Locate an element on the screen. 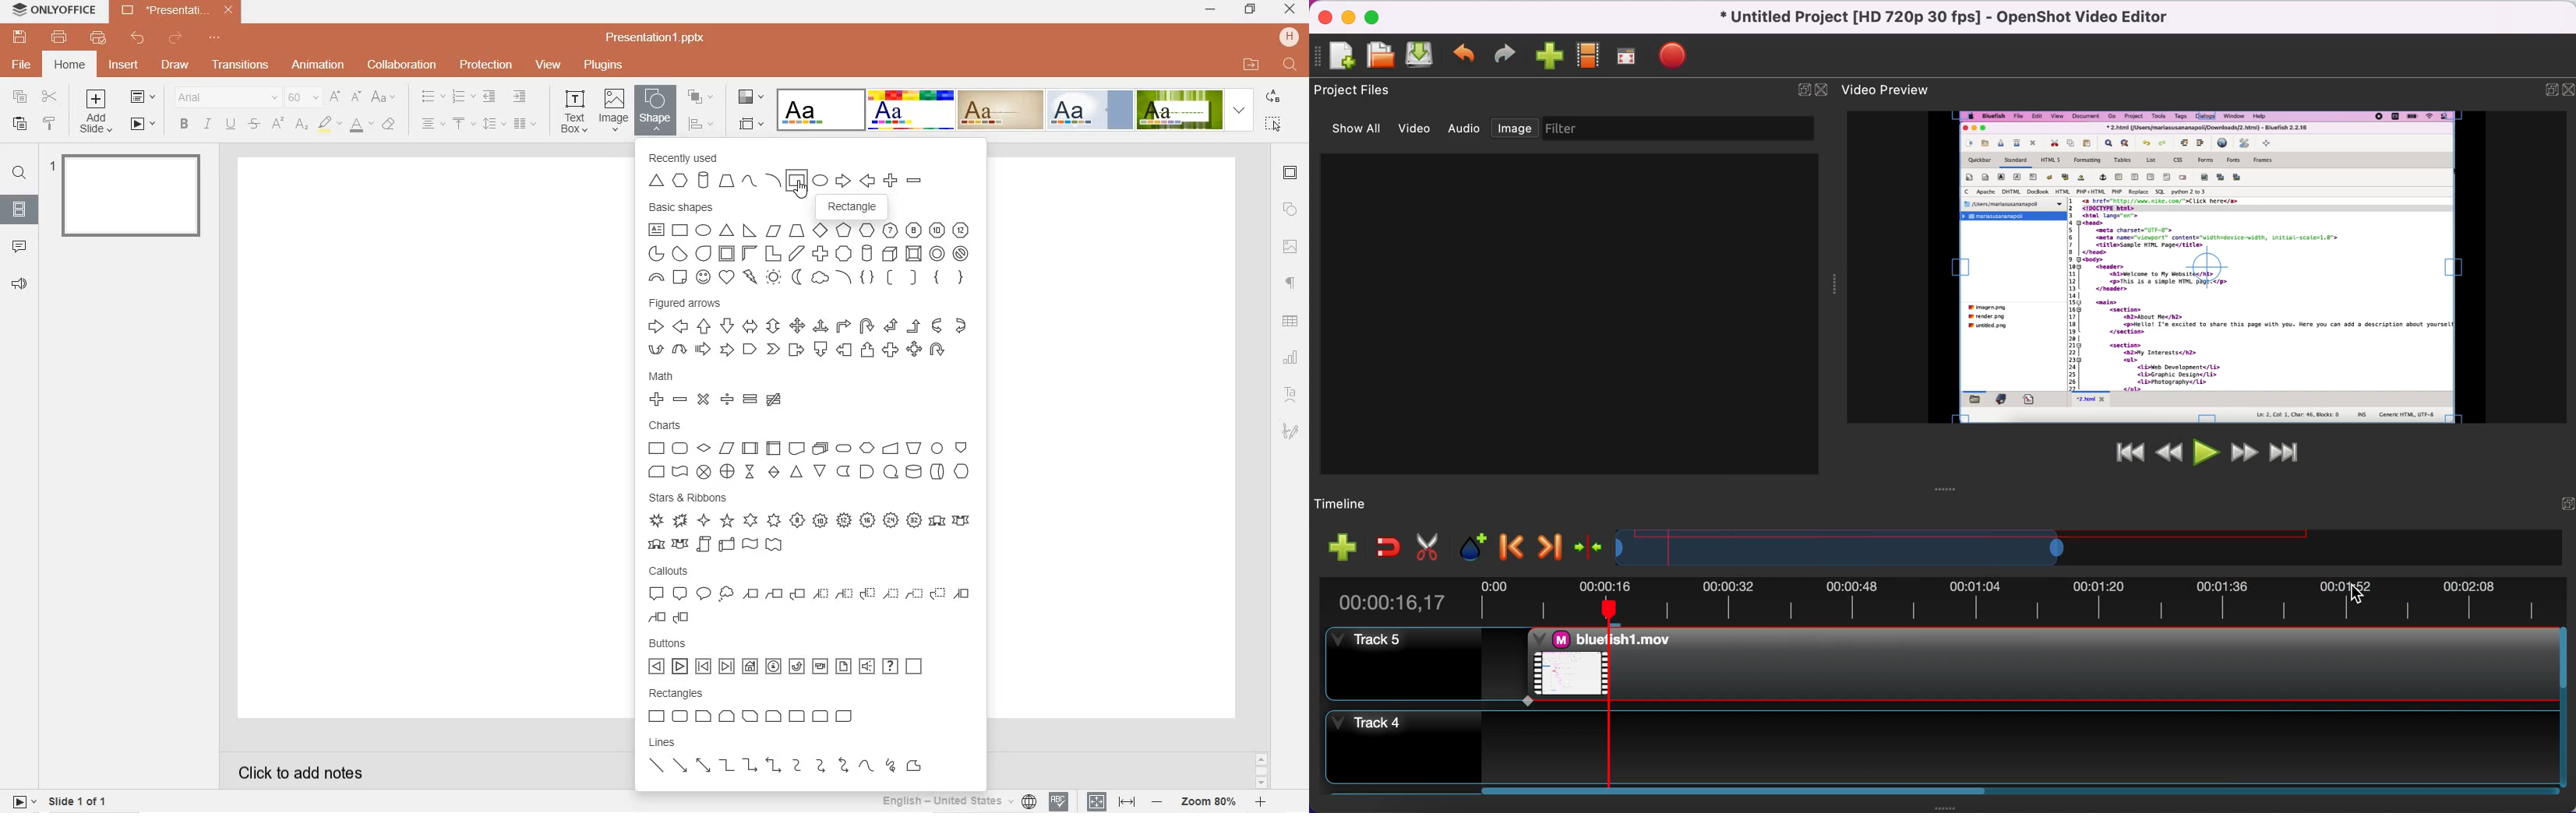 The height and width of the screenshot is (840, 2576). jump to start is located at coordinates (2123, 458).